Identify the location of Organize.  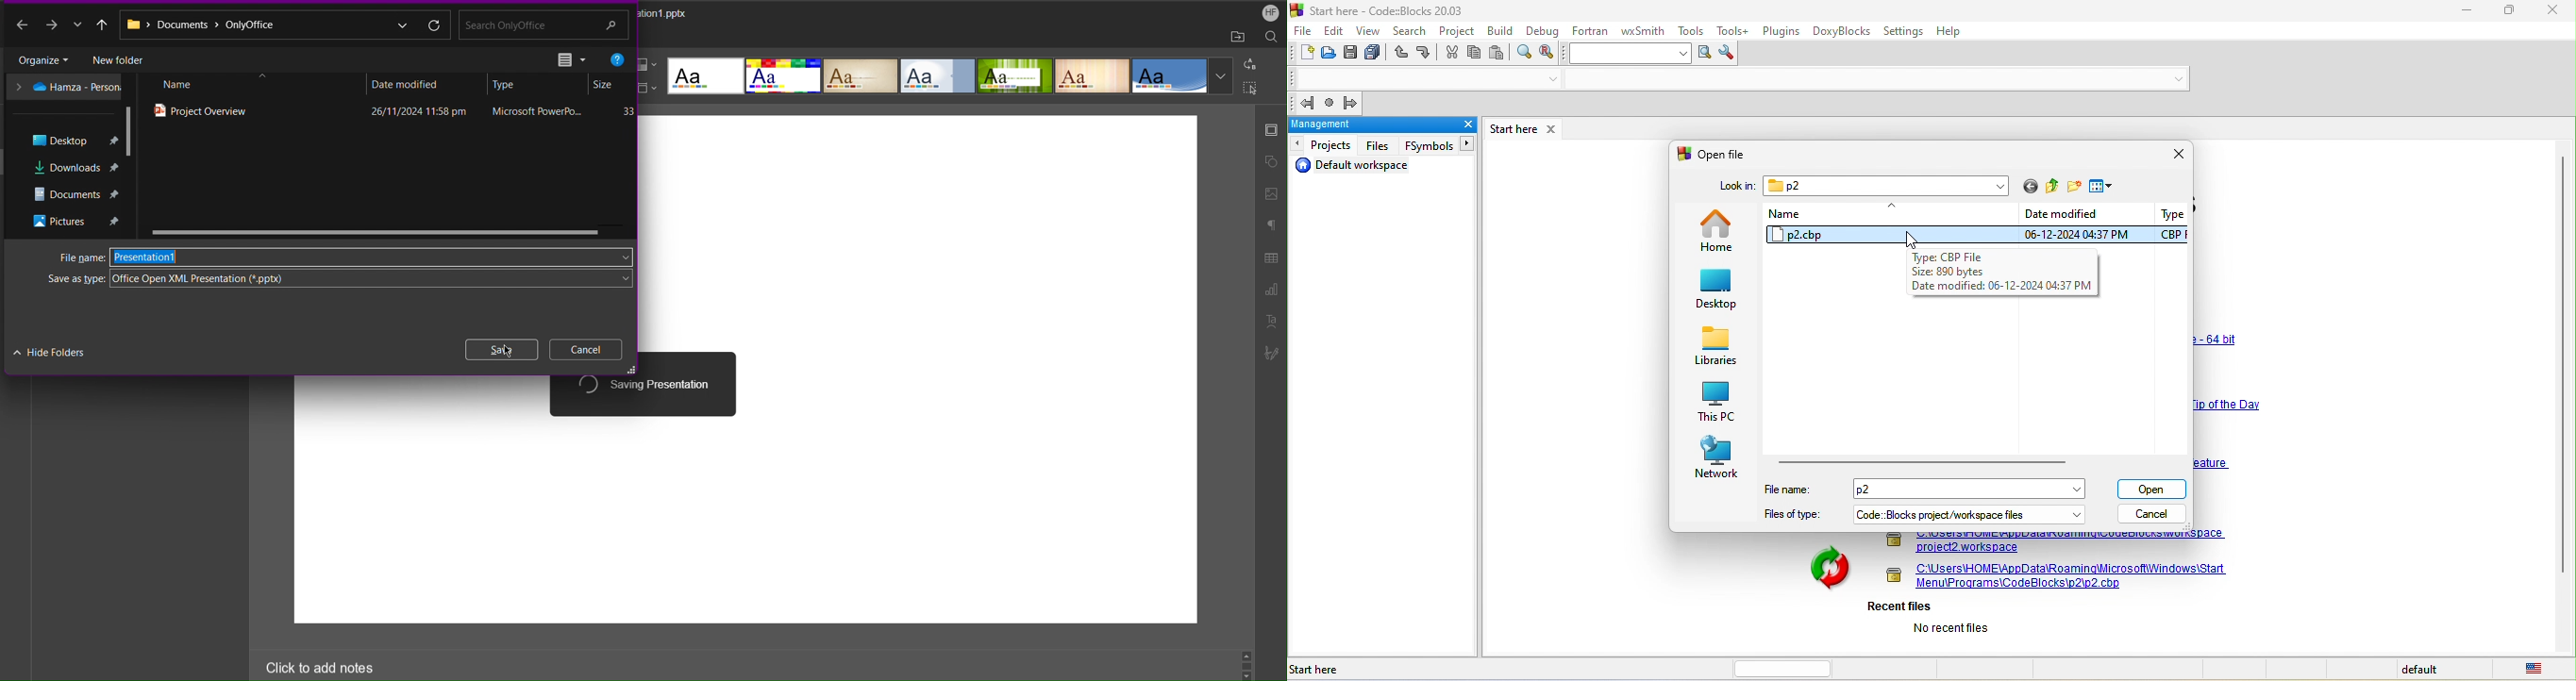
(44, 60).